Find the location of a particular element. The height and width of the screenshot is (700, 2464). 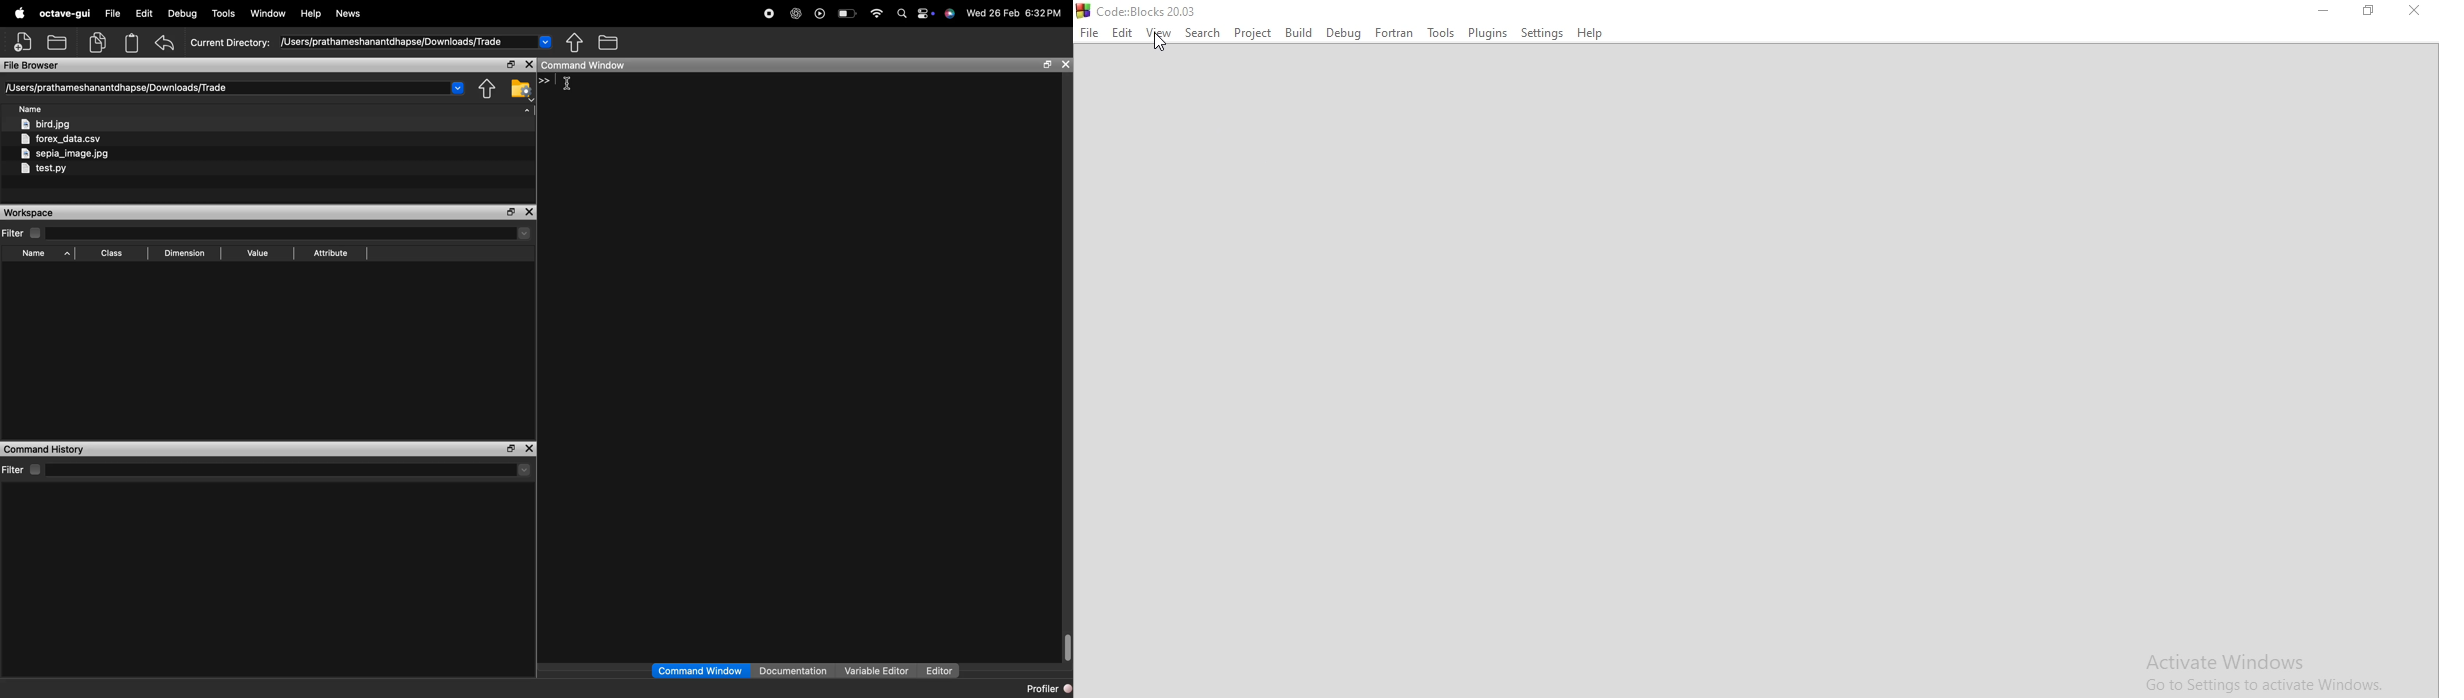

undo is located at coordinates (166, 42).